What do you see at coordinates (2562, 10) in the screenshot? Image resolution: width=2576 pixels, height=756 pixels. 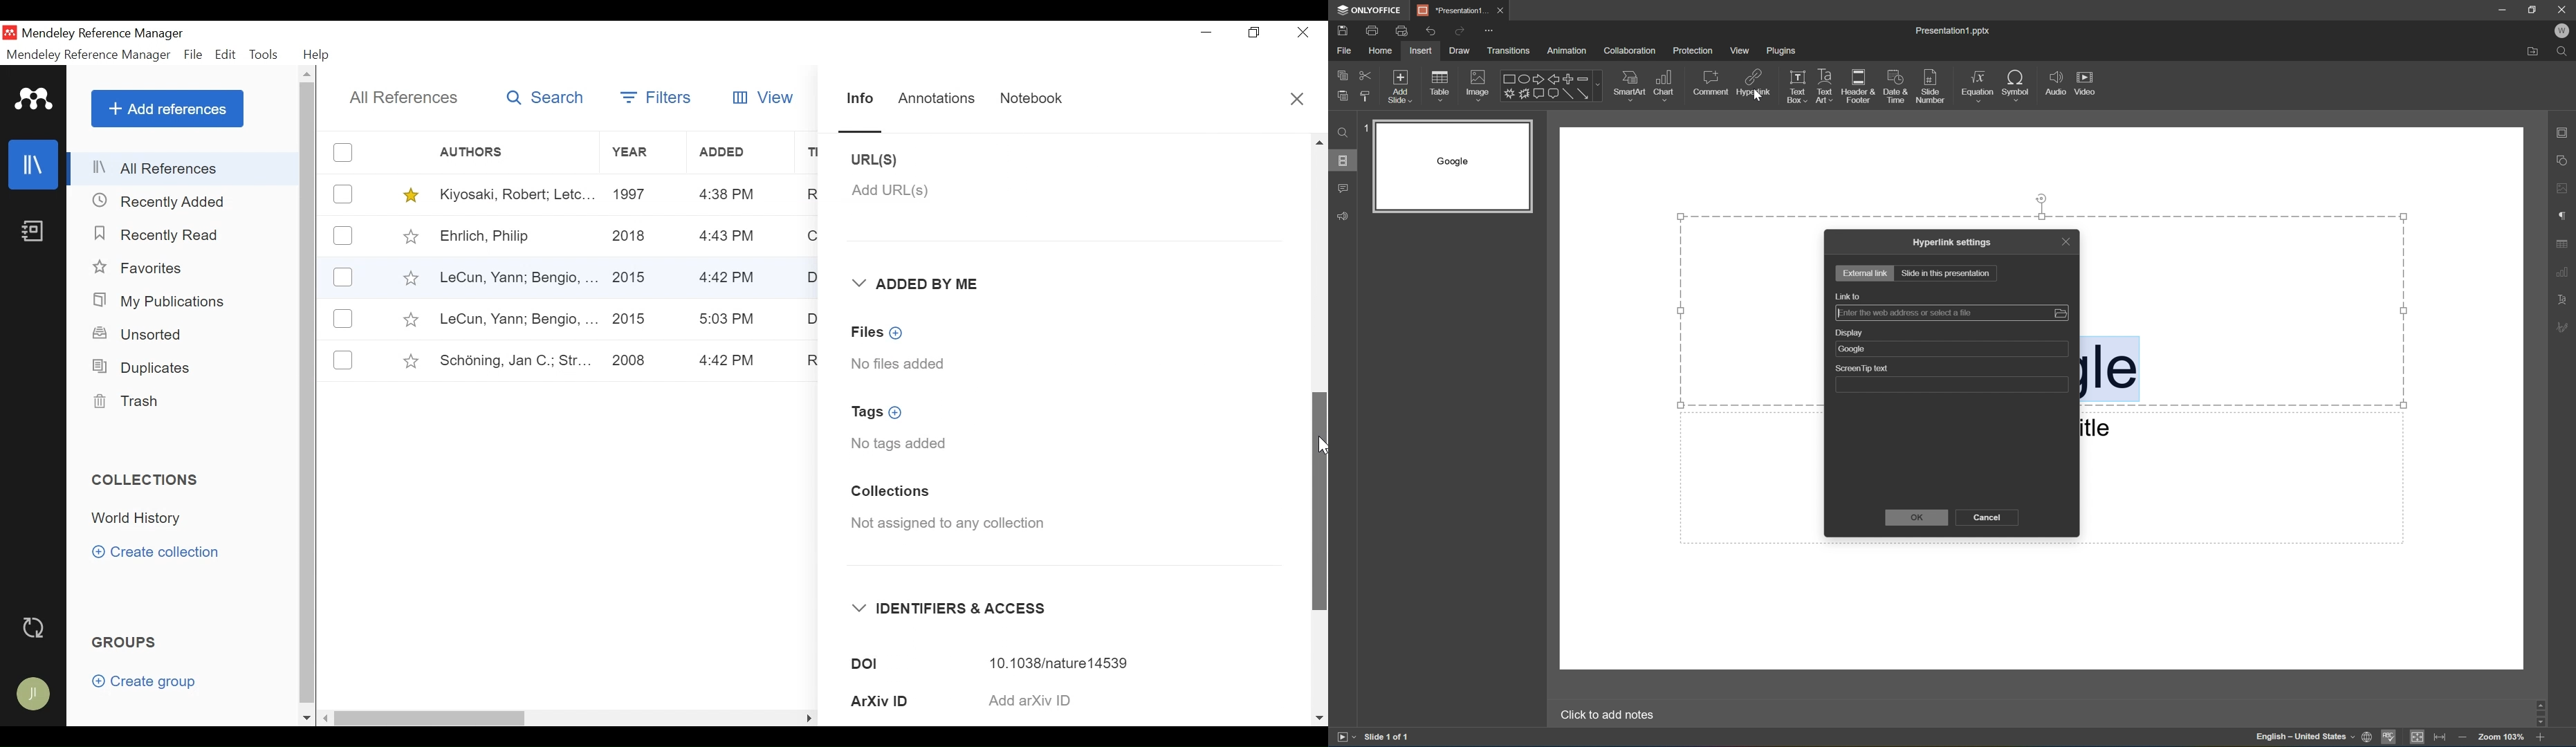 I see `Close` at bounding box center [2562, 10].